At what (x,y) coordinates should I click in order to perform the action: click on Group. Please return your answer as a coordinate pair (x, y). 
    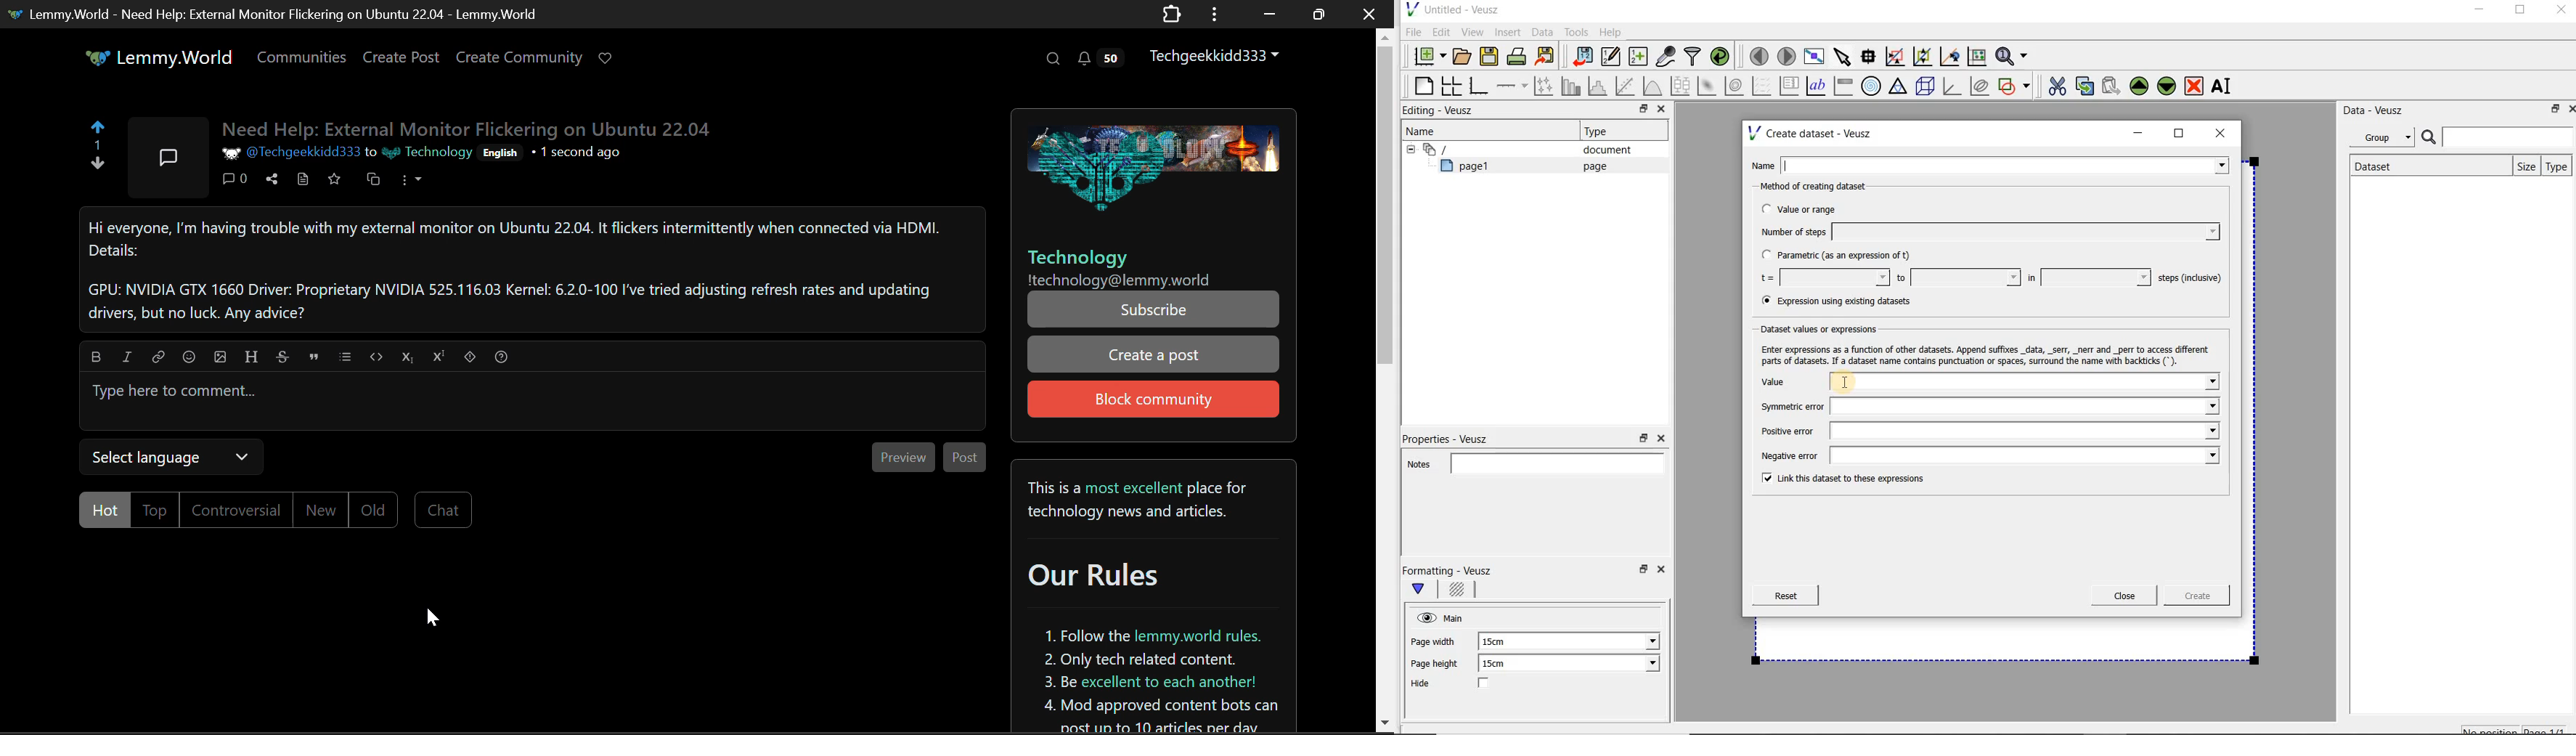
    Looking at the image, I should click on (2386, 139).